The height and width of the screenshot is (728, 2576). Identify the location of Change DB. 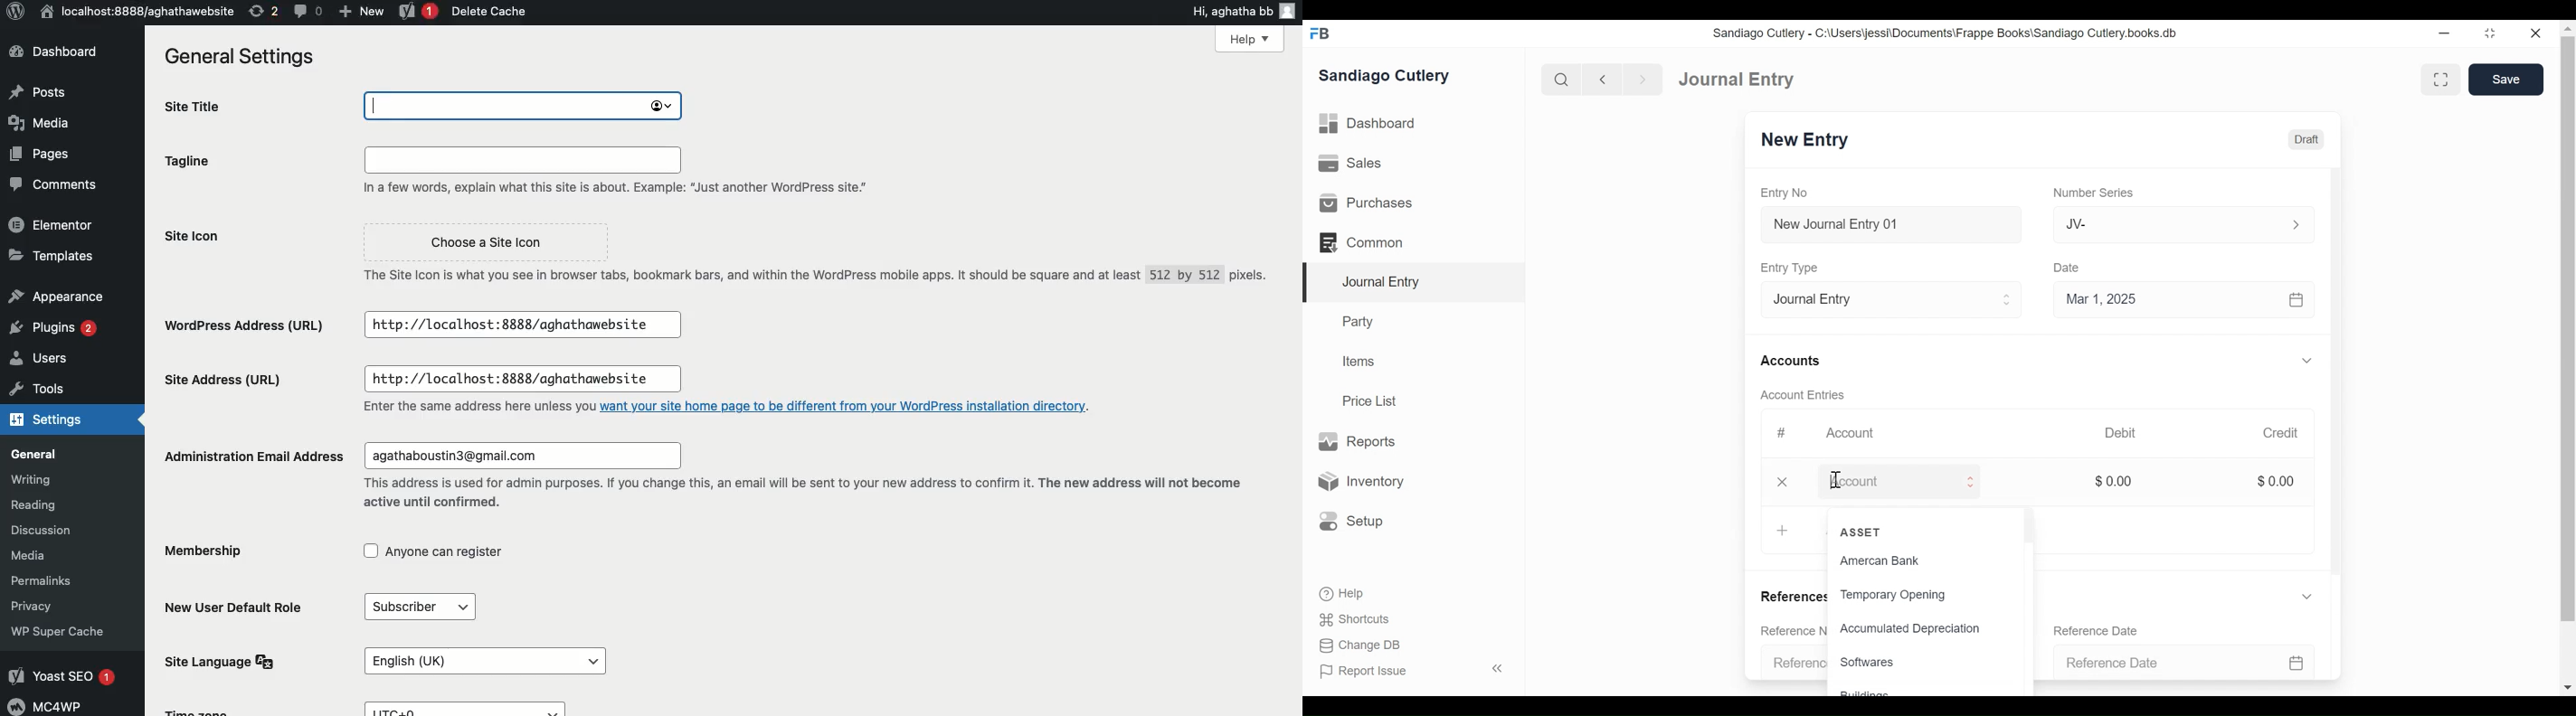
(1354, 646).